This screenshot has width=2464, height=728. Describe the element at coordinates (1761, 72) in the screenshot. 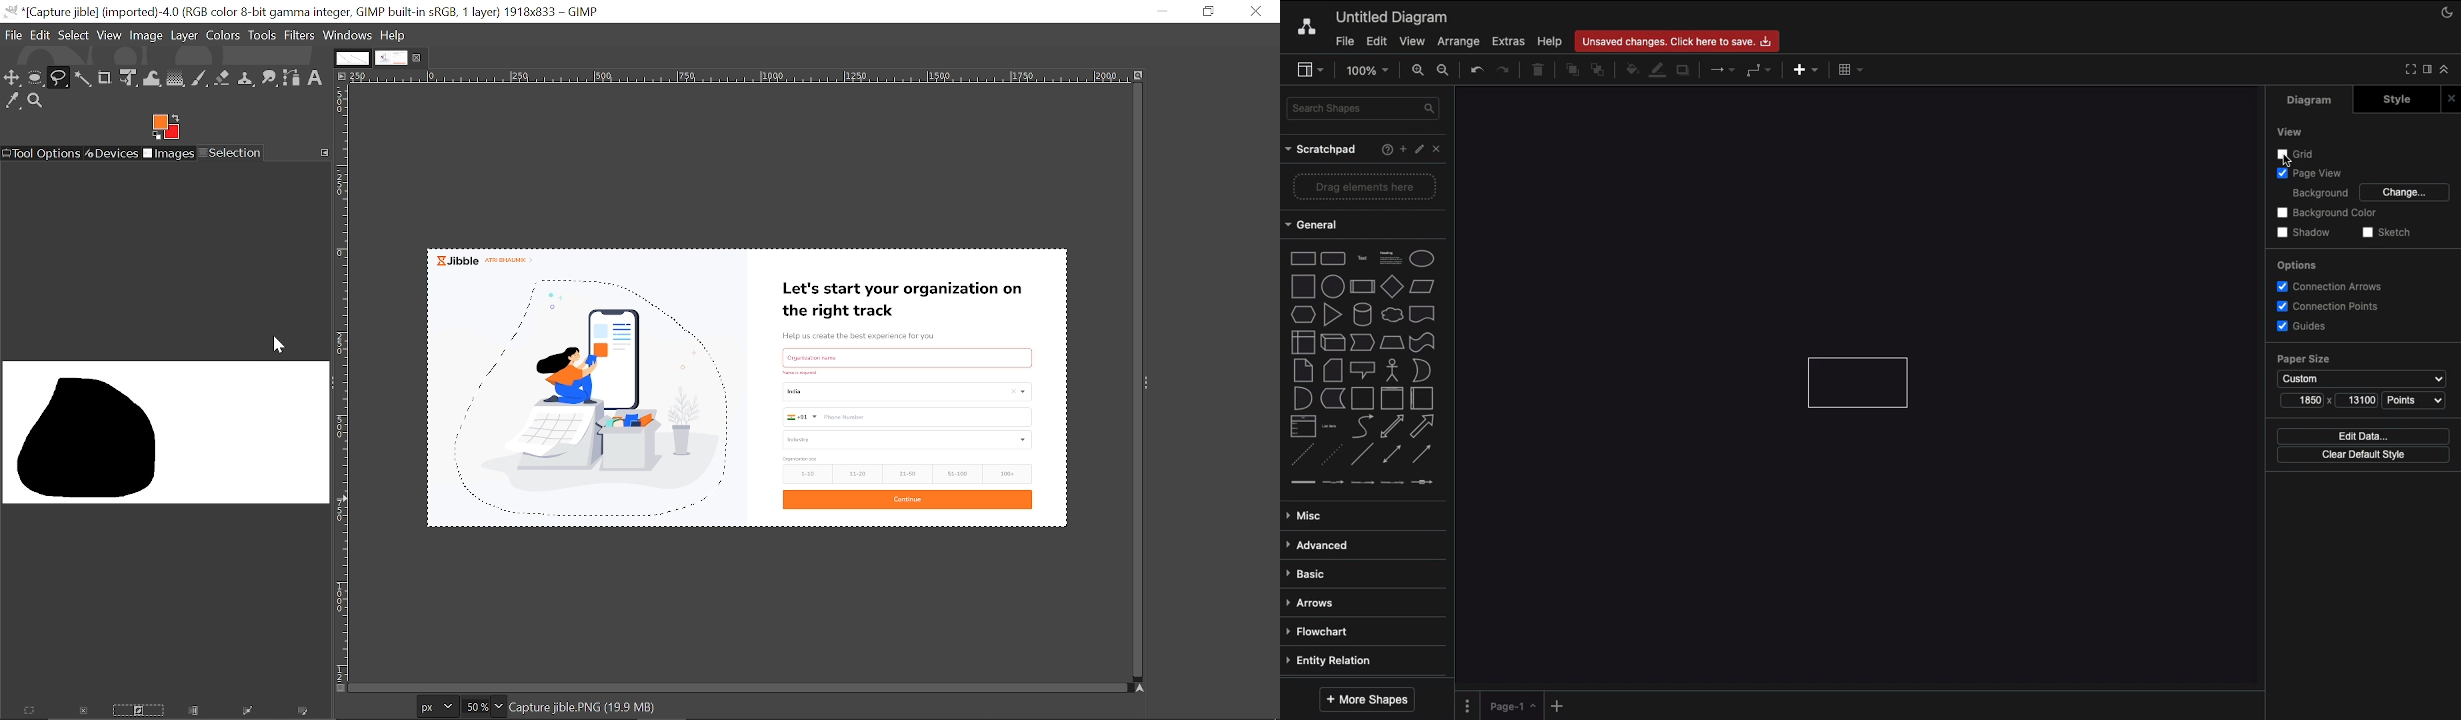

I see `Waypoints` at that location.